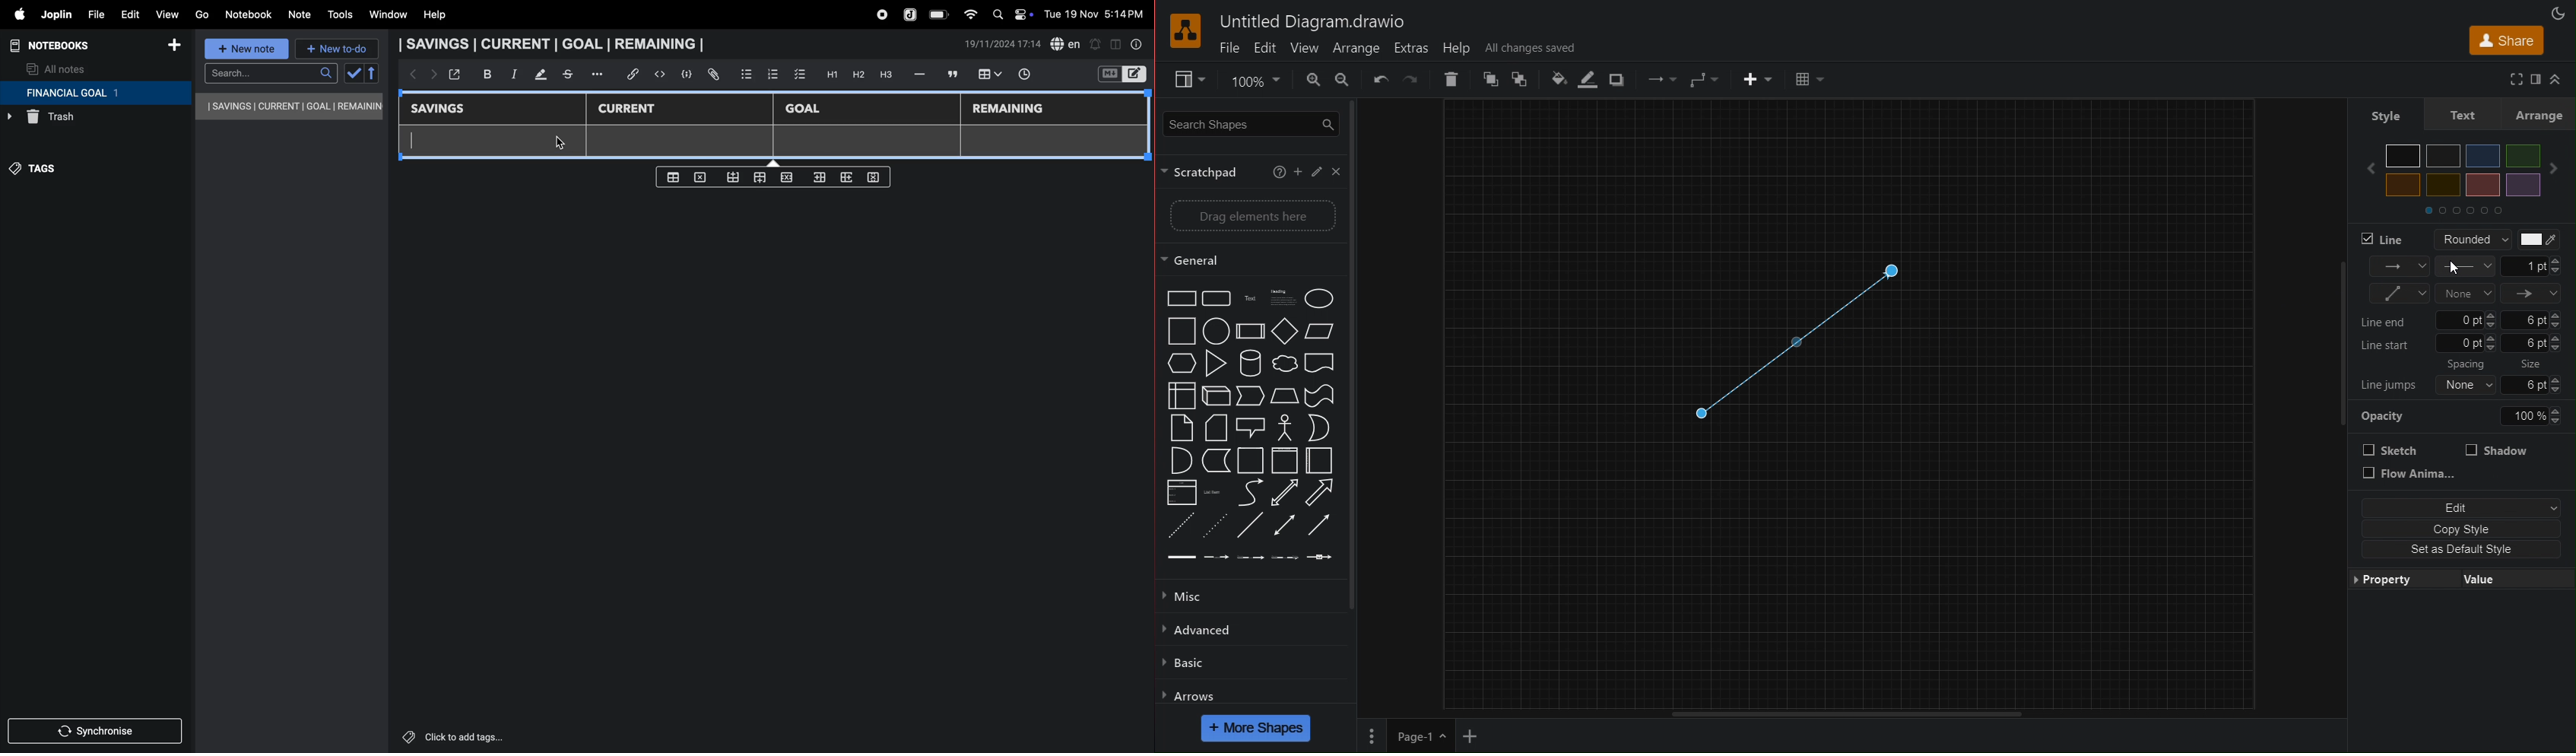 This screenshot has height=756, width=2576. Describe the element at coordinates (2470, 366) in the screenshot. I see `spacing` at that location.